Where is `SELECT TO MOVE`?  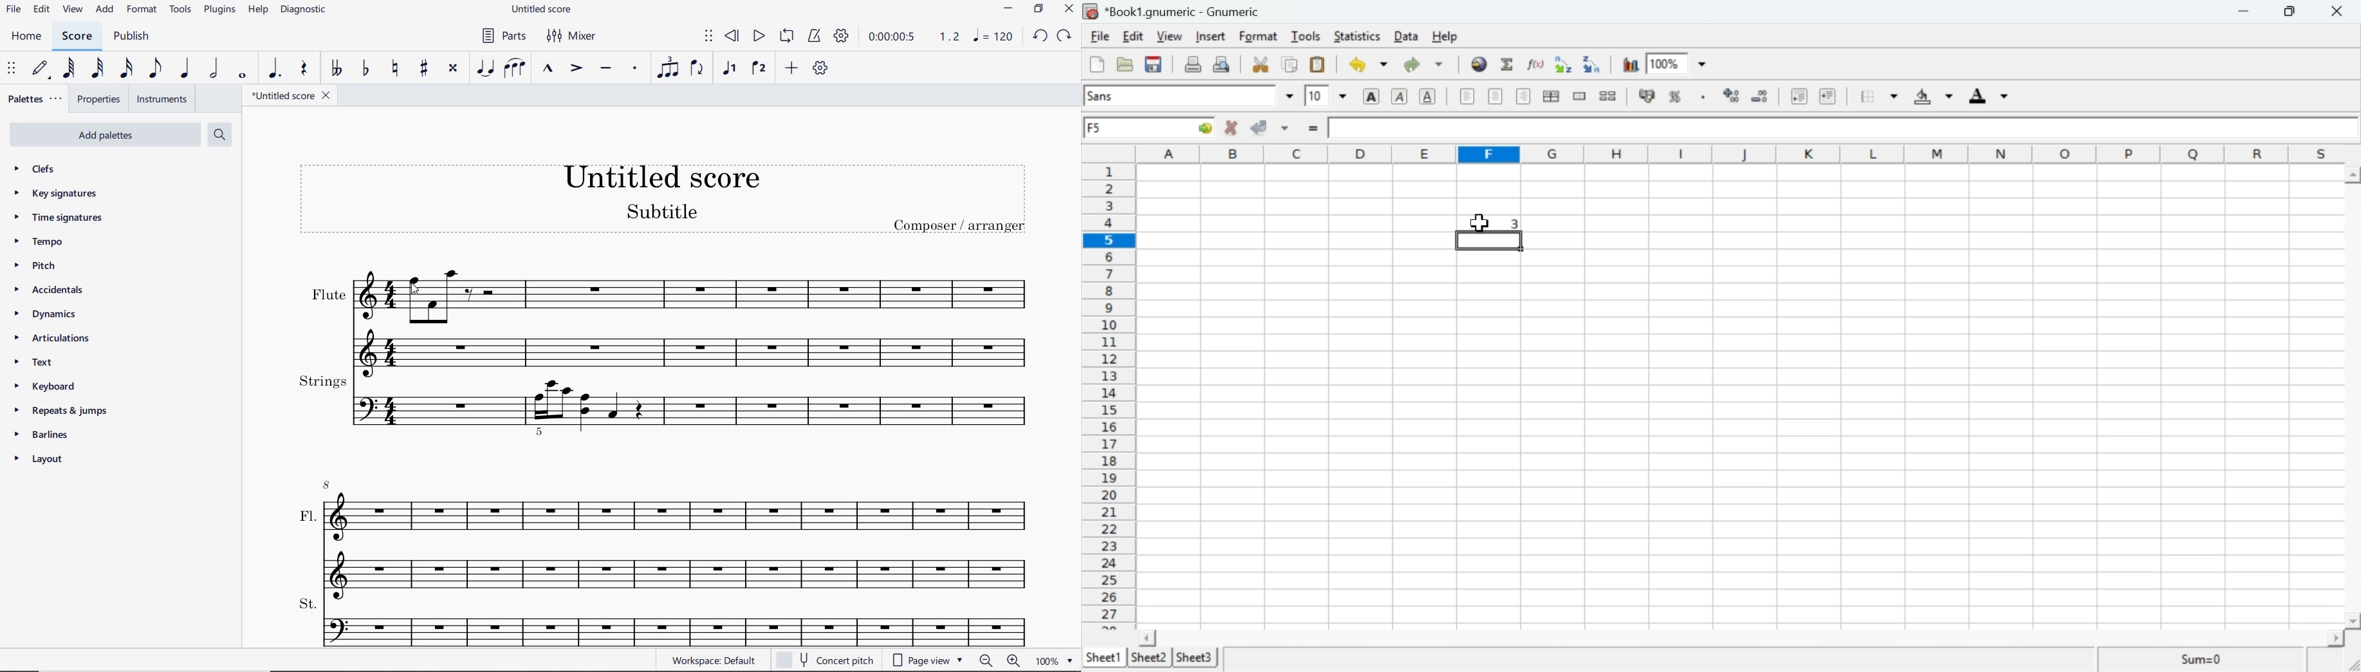 SELECT TO MOVE is located at coordinates (12, 69).